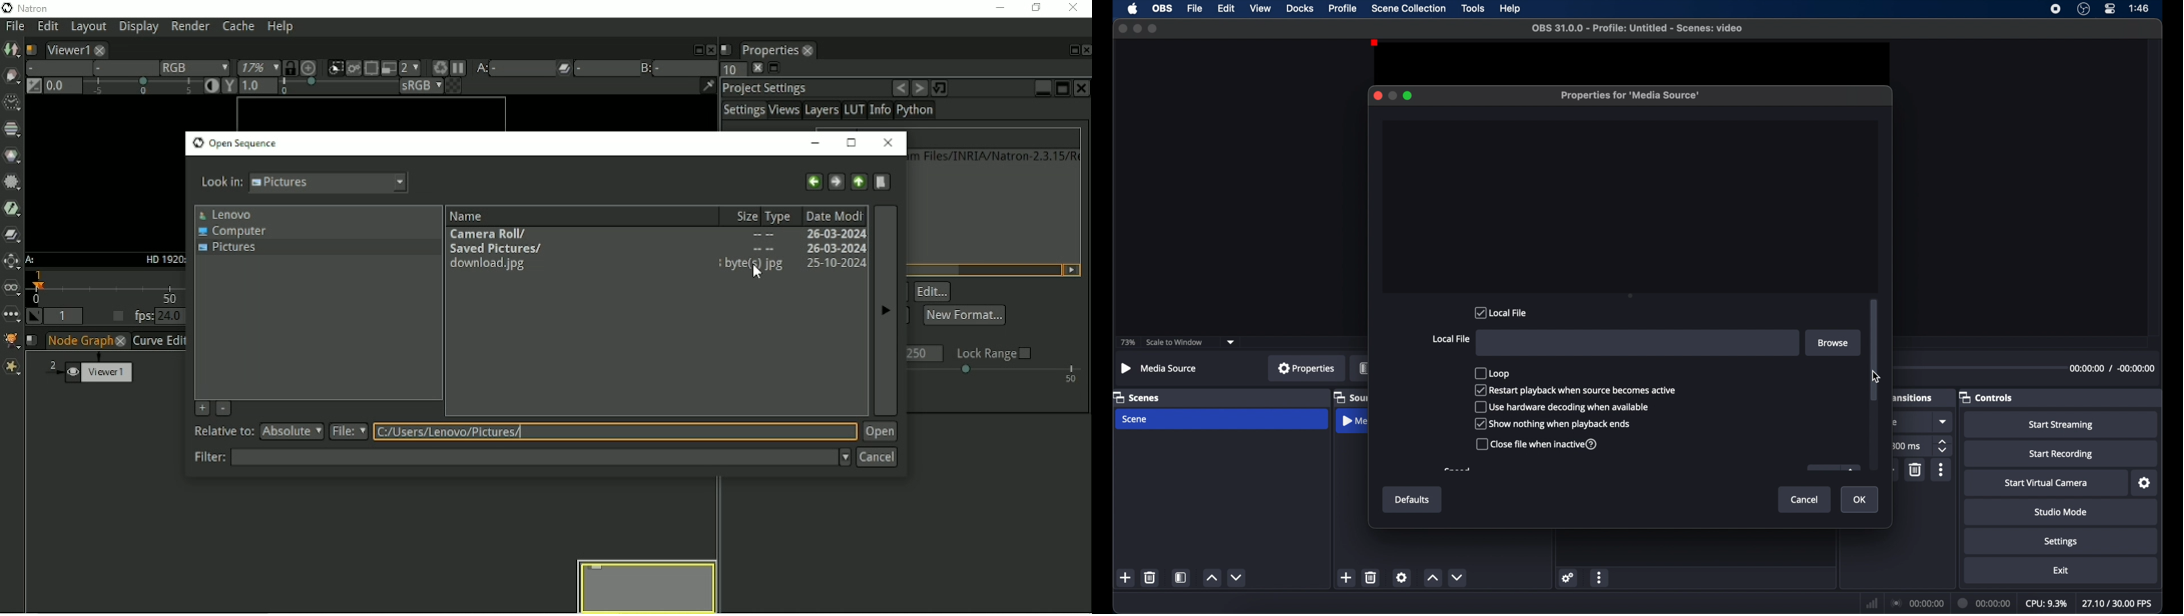 This screenshot has height=616, width=2184. Describe the element at coordinates (1896, 422) in the screenshot. I see `obscure text` at that location.